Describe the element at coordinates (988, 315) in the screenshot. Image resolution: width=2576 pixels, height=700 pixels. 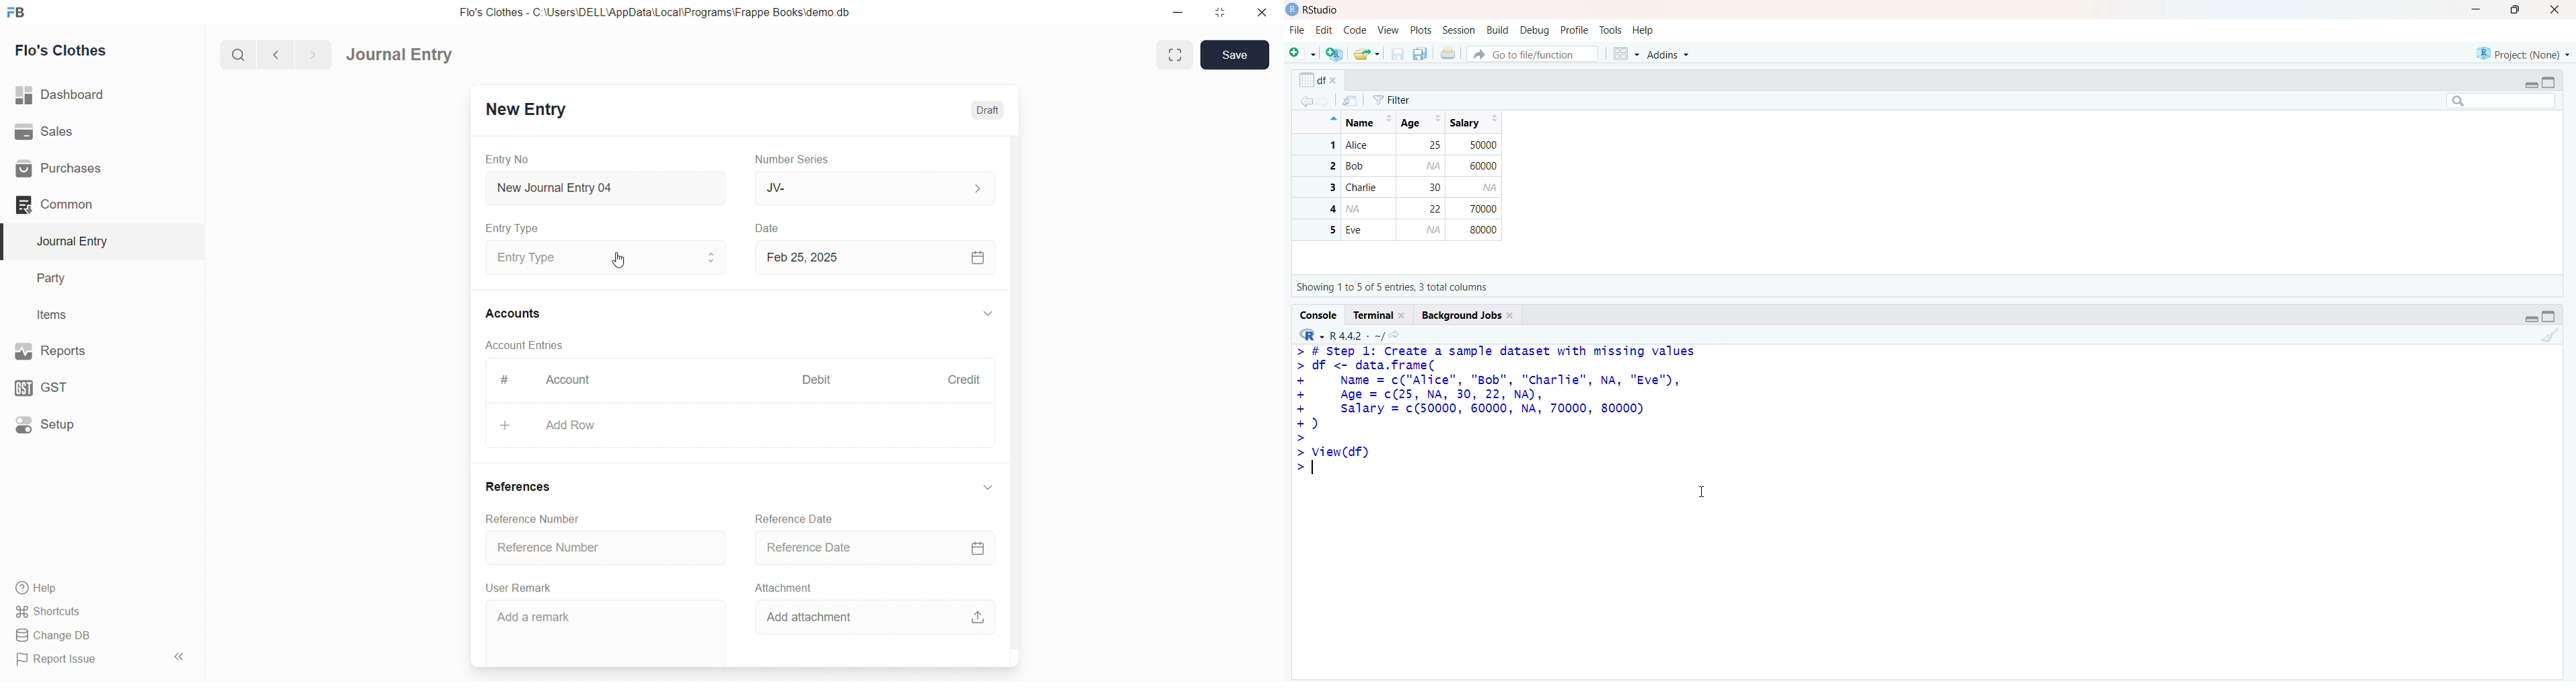
I see `Expand/Collapse` at that location.